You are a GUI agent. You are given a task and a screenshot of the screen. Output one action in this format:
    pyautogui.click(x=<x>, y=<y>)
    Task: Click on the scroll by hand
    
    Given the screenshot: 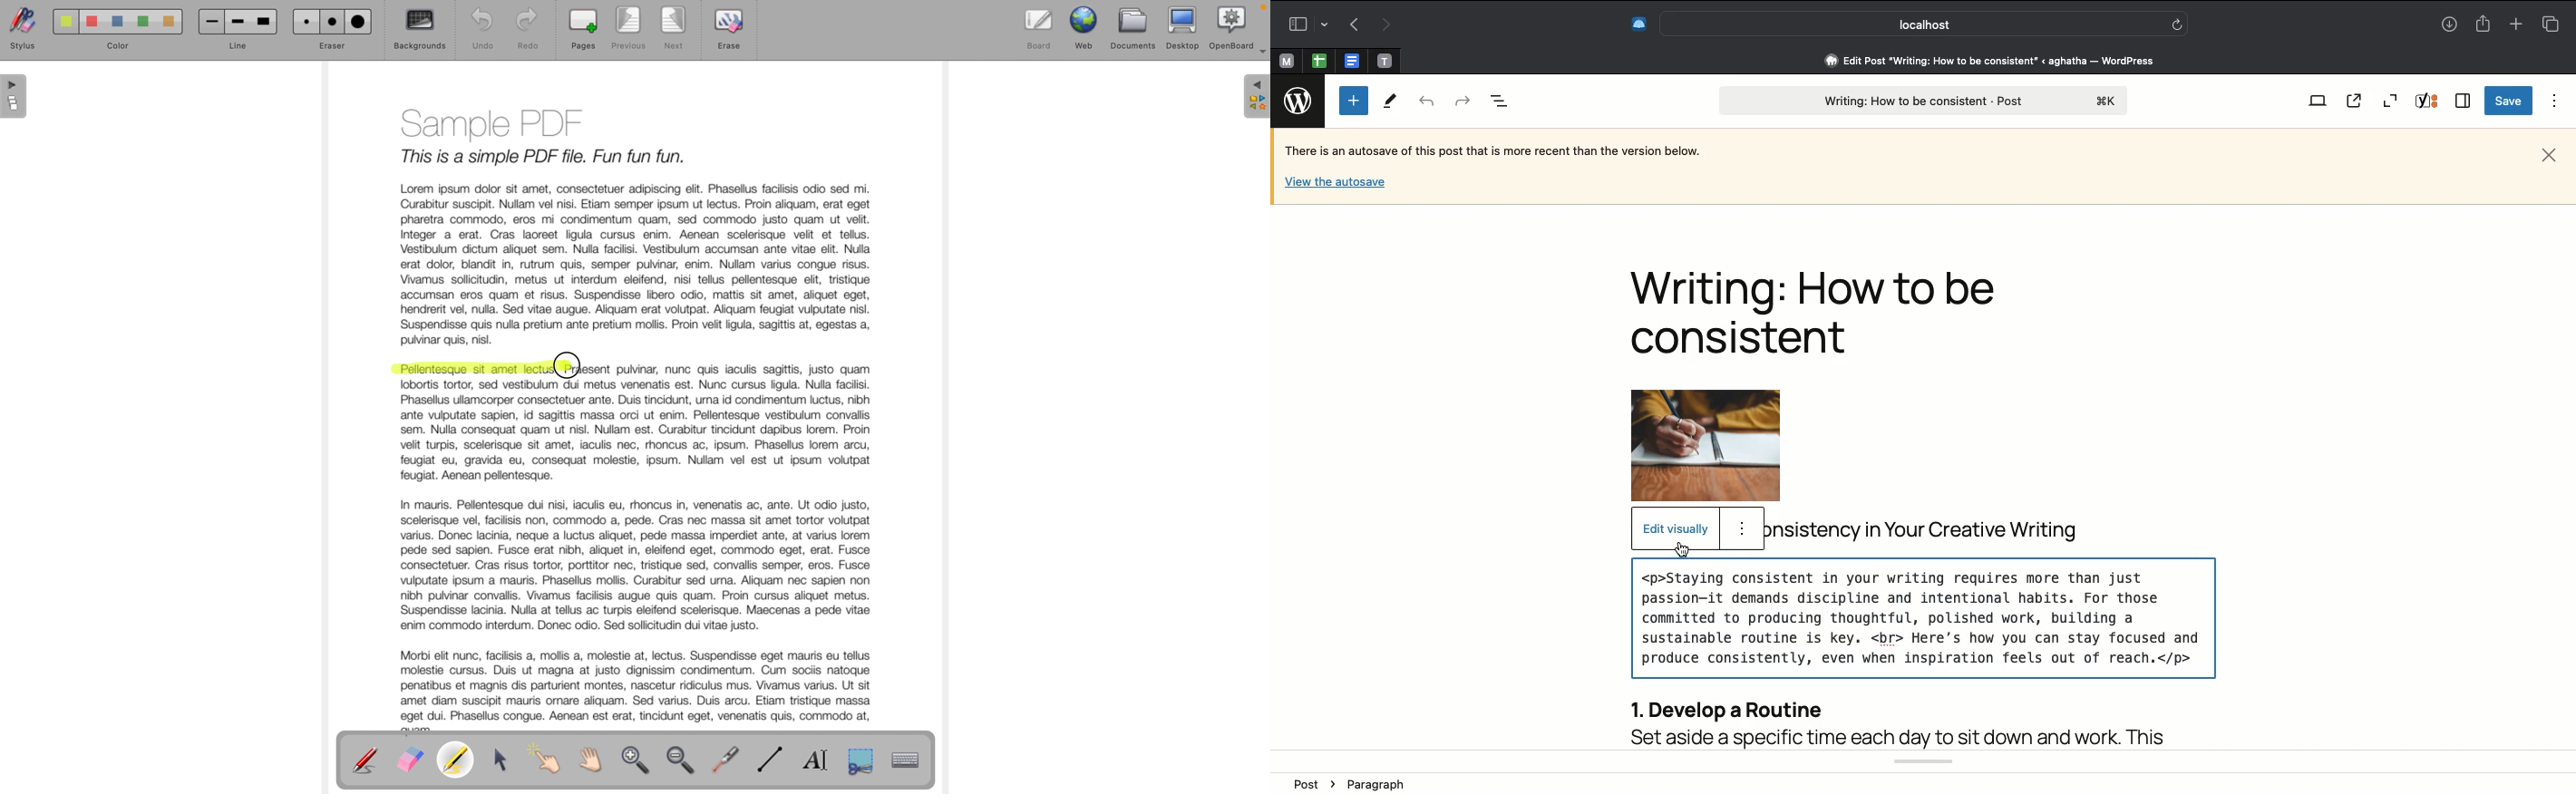 What is the action you would take?
    pyautogui.click(x=597, y=760)
    